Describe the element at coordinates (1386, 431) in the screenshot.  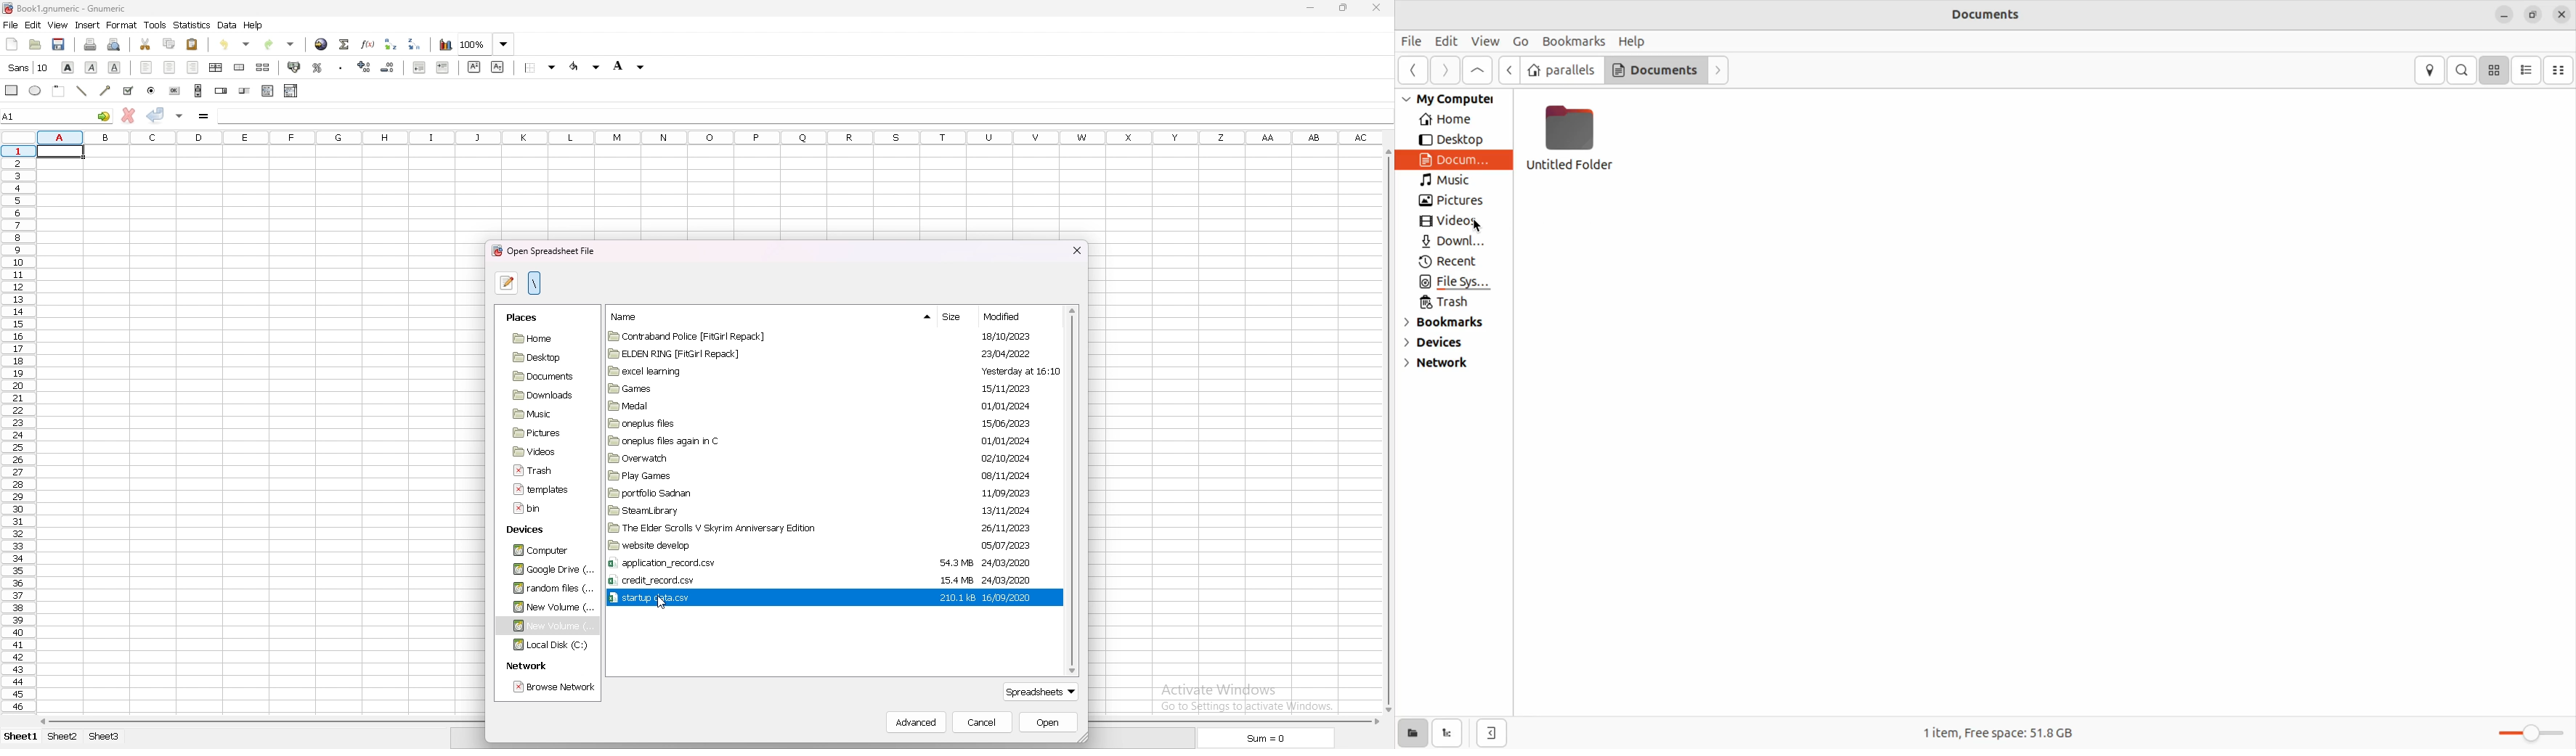
I see `scroll bar` at that location.